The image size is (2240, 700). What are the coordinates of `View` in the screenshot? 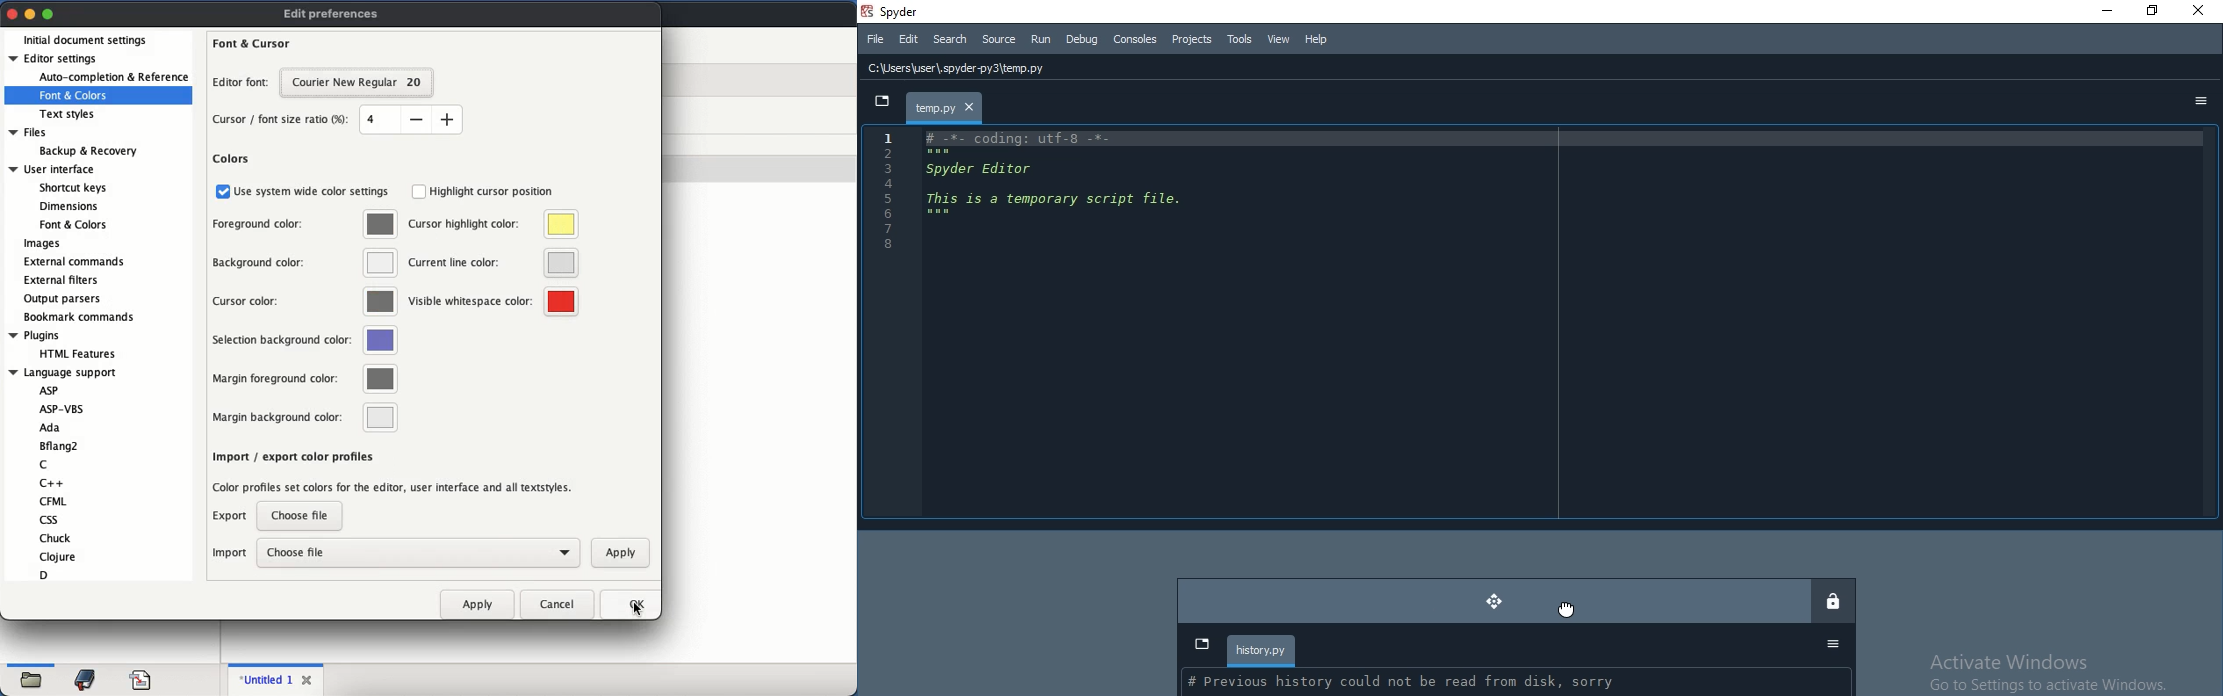 It's located at (1279, 39).